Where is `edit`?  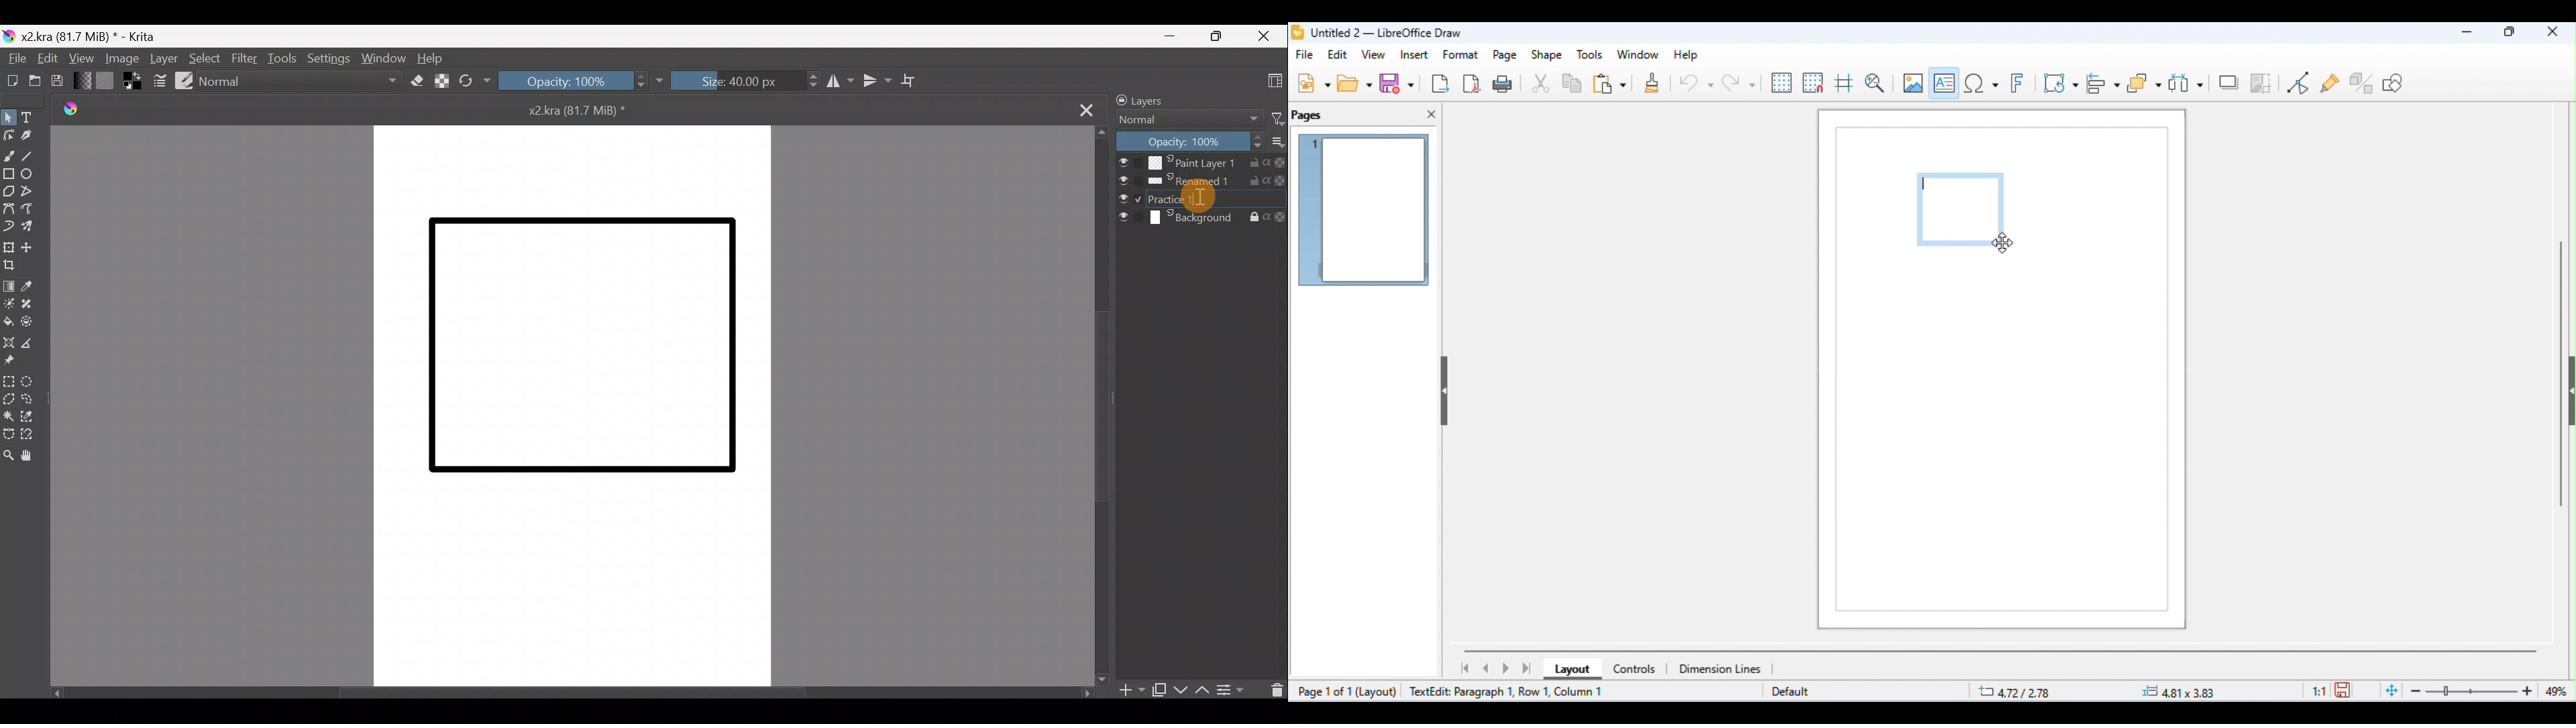
edit is located at coordinates (1340, 54).